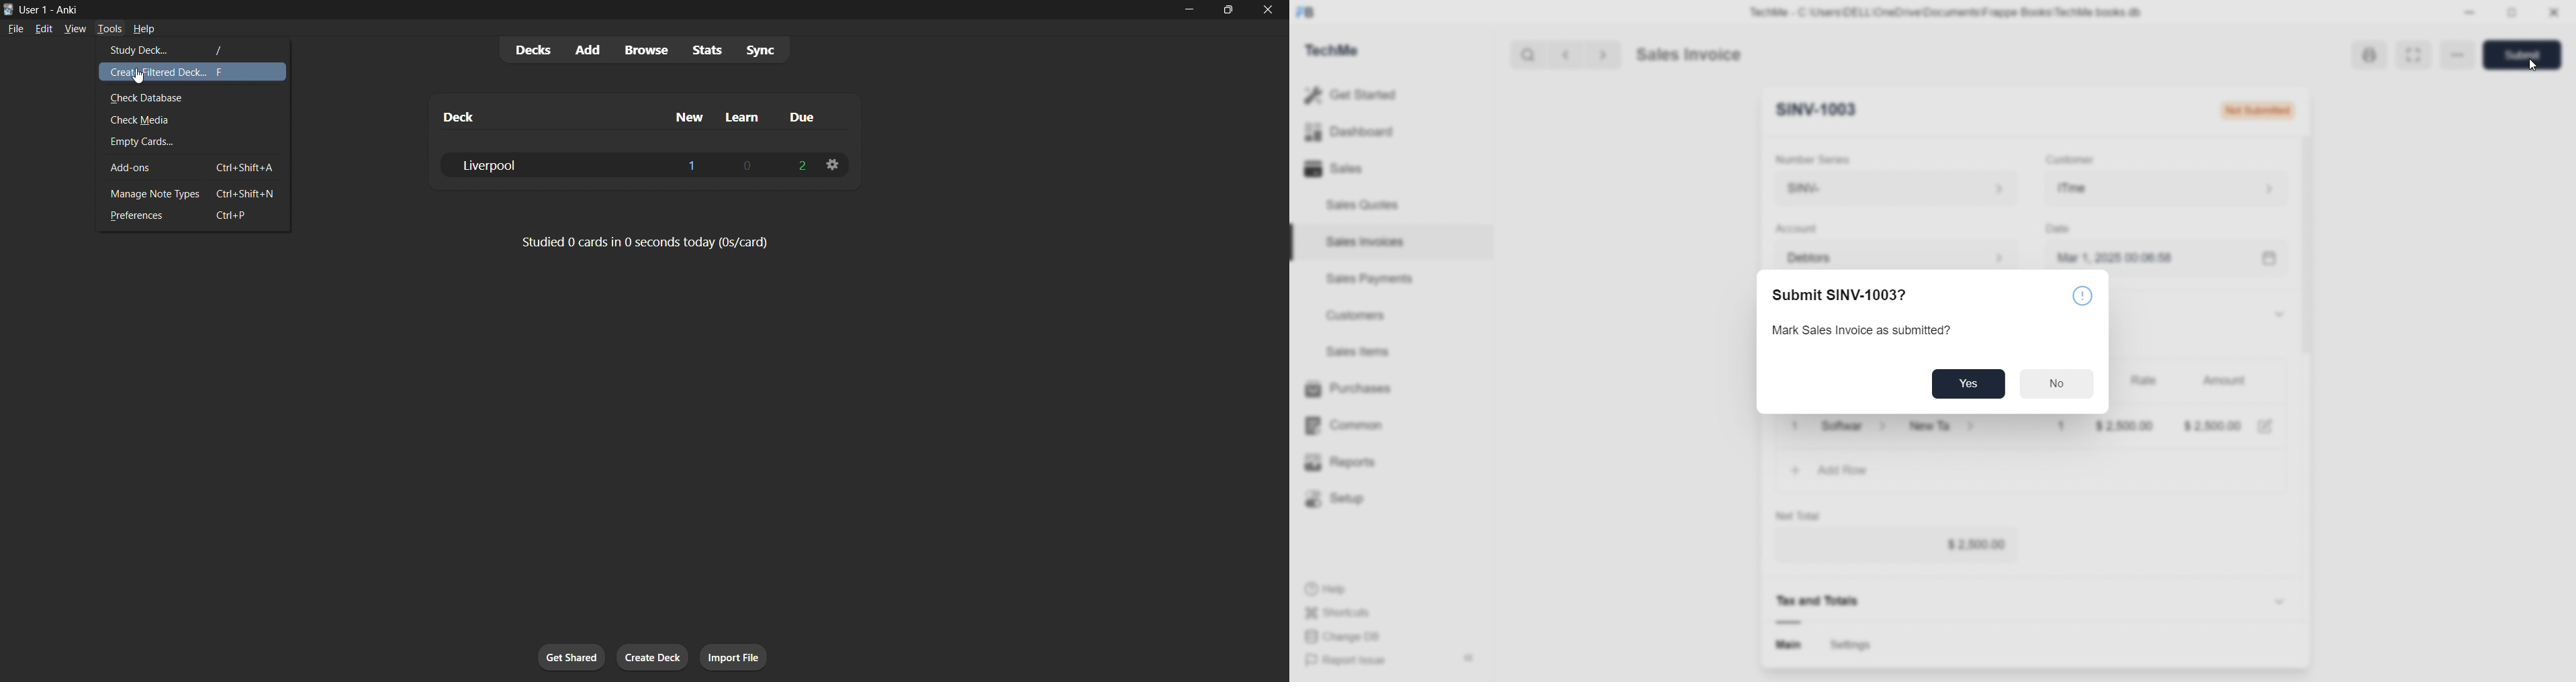  I want to click on new column, so click(690, 118).